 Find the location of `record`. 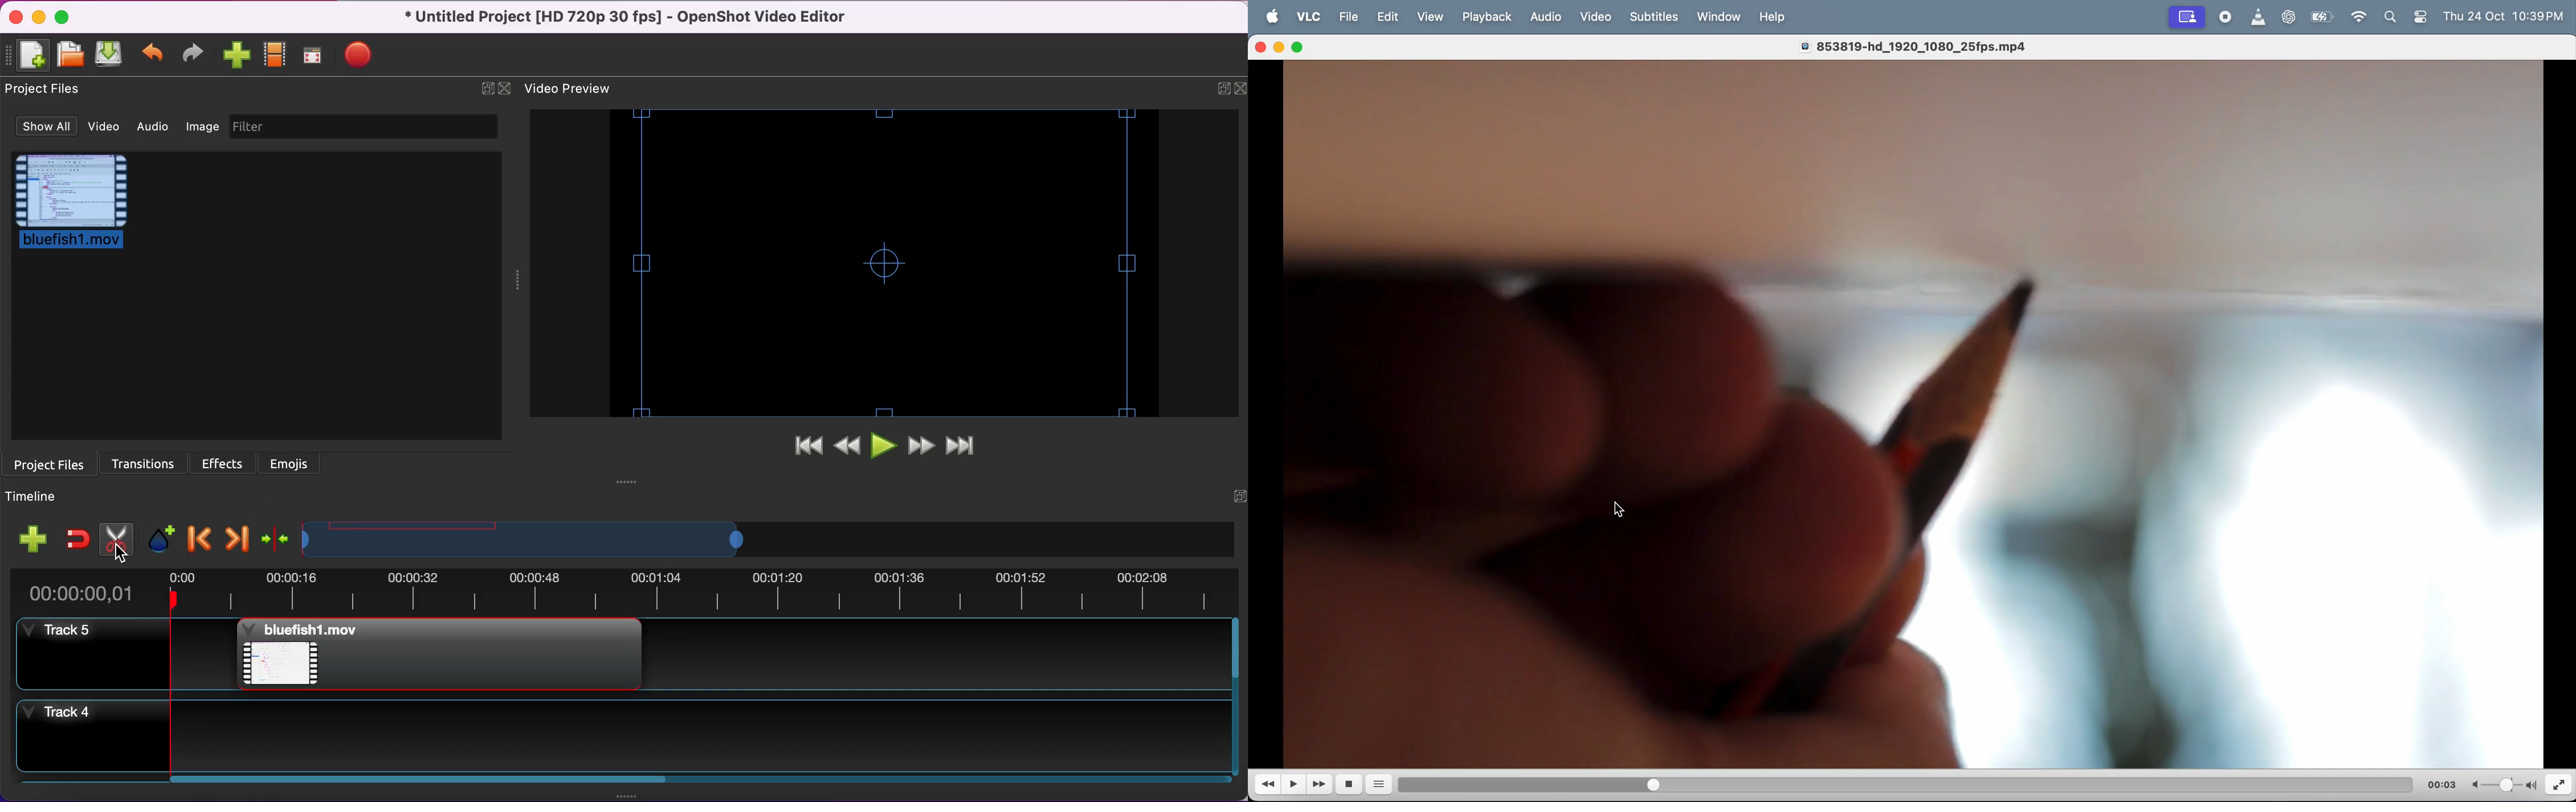

record is located at coordinates (2225, 17).